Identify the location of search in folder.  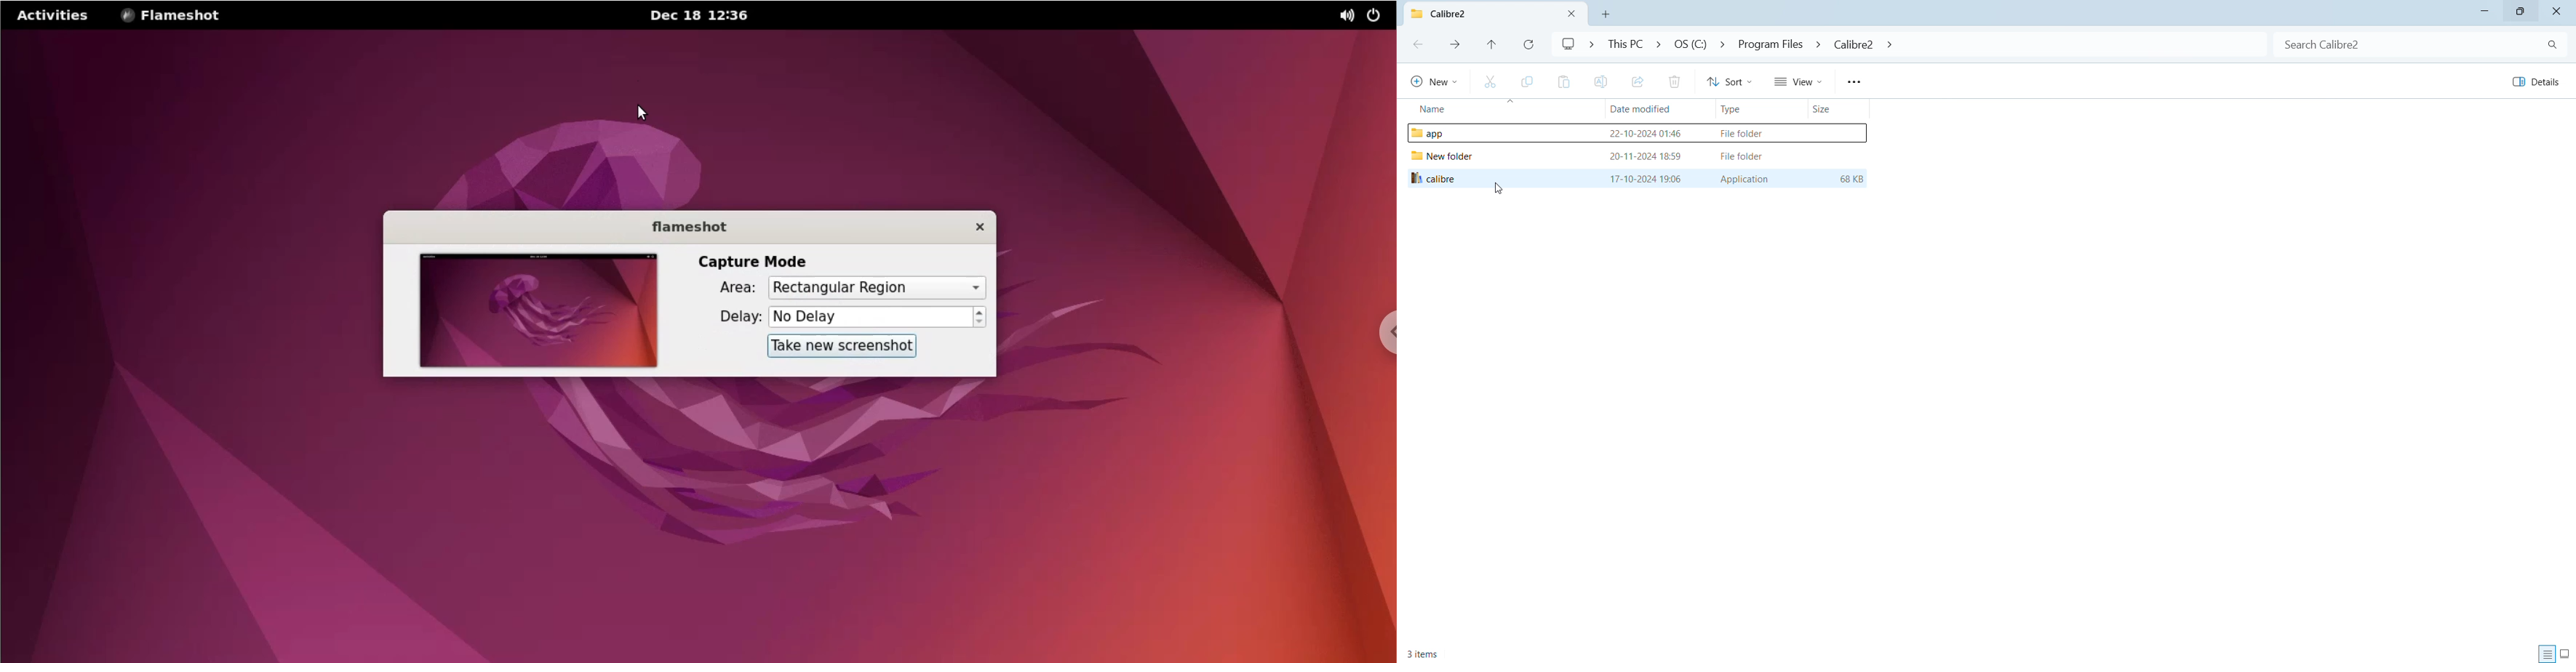
(2420, 43).